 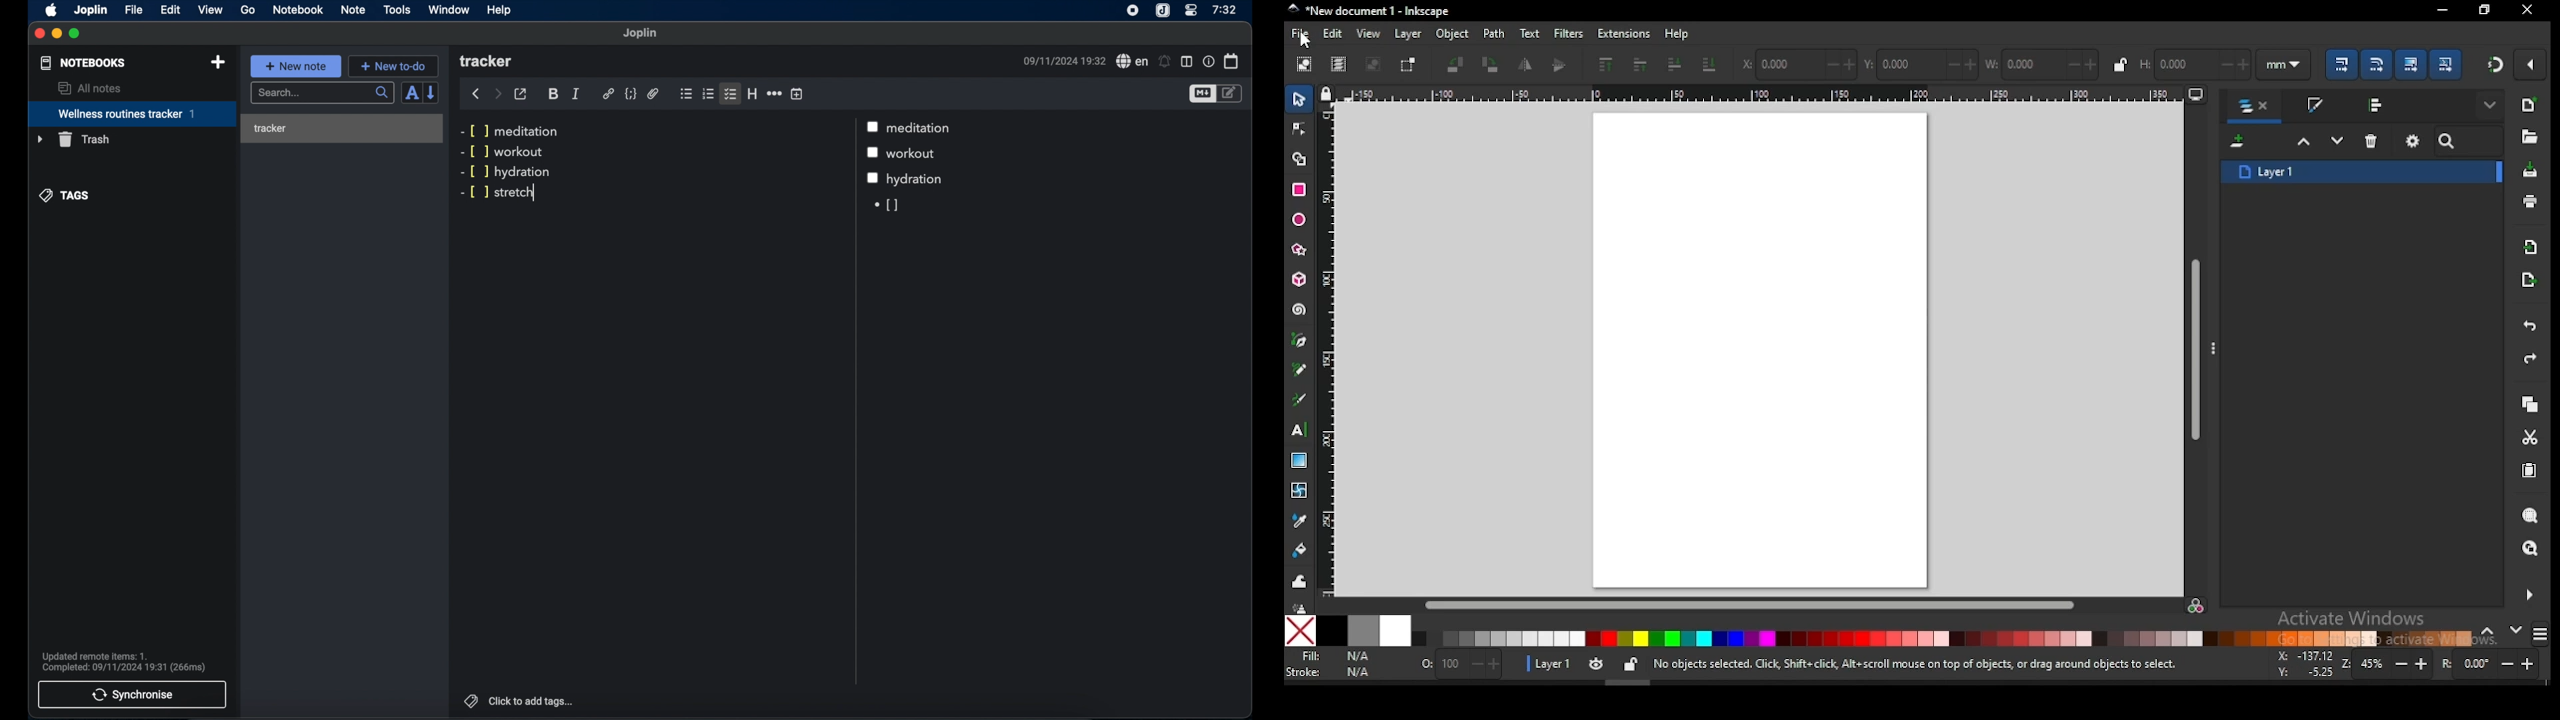 I want to click on tags, so click(x=469, y=699).